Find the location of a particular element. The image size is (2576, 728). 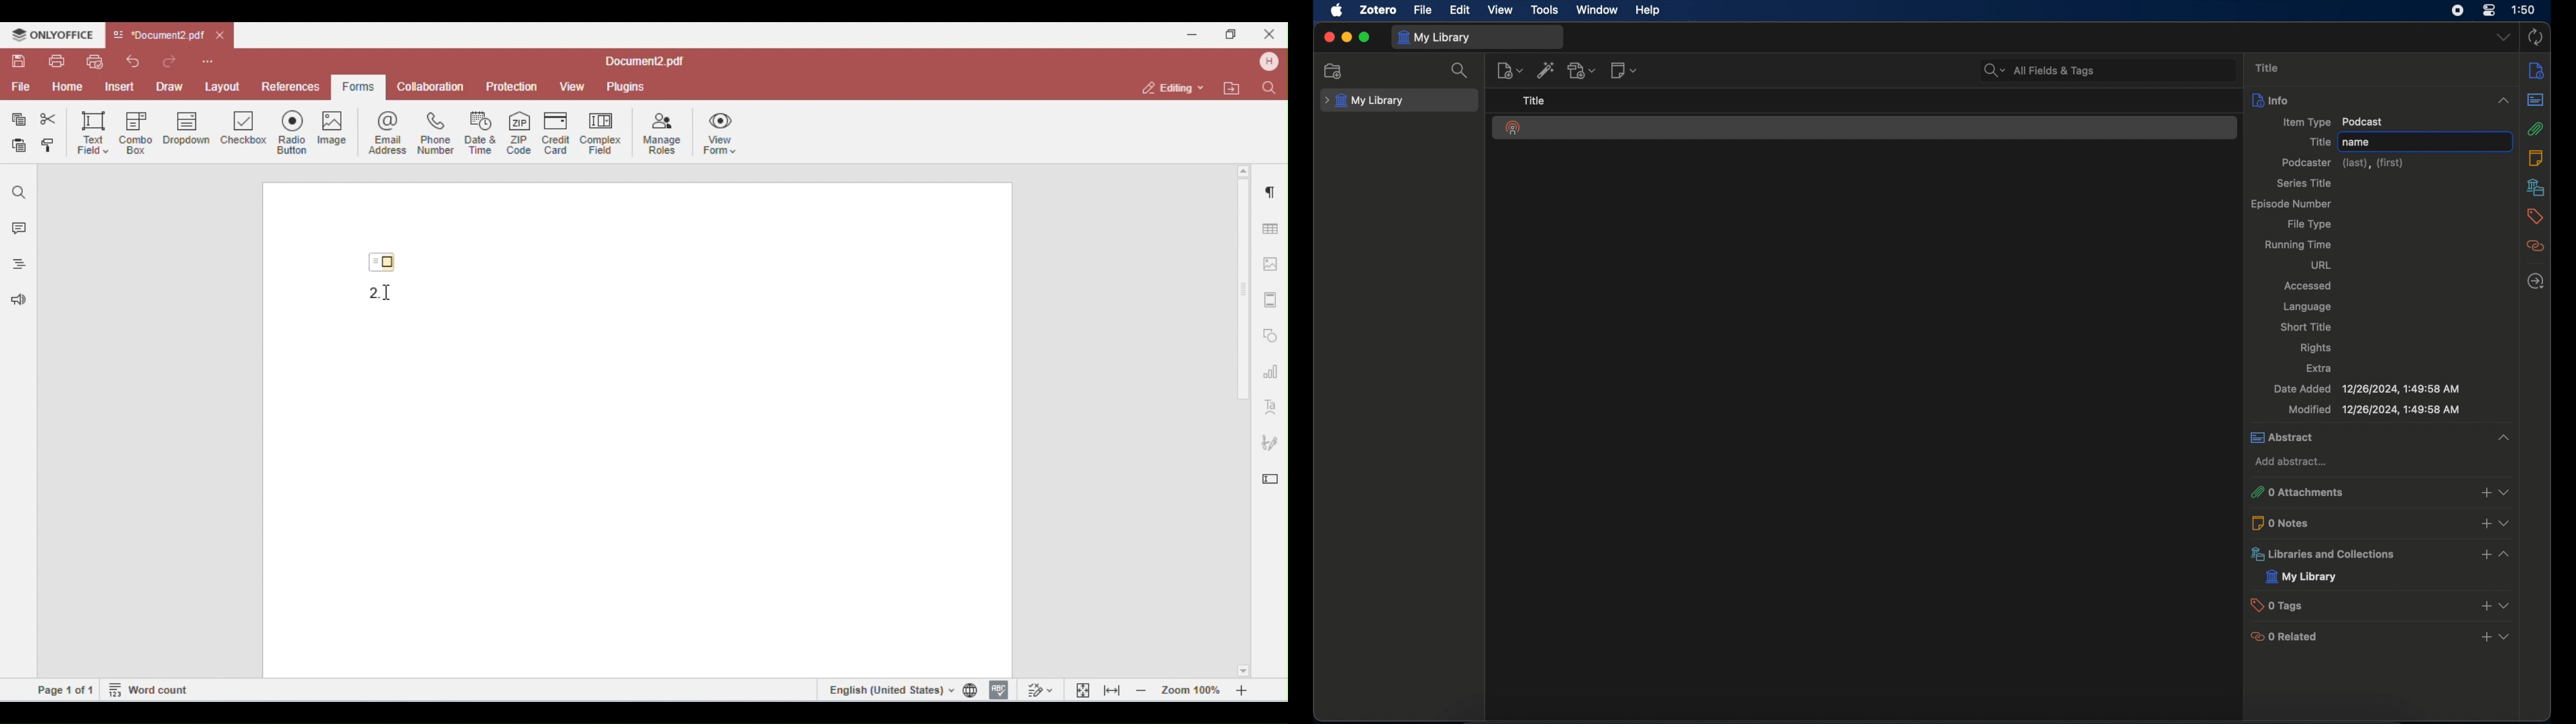

podcast is located at coordinates (1513, 128).